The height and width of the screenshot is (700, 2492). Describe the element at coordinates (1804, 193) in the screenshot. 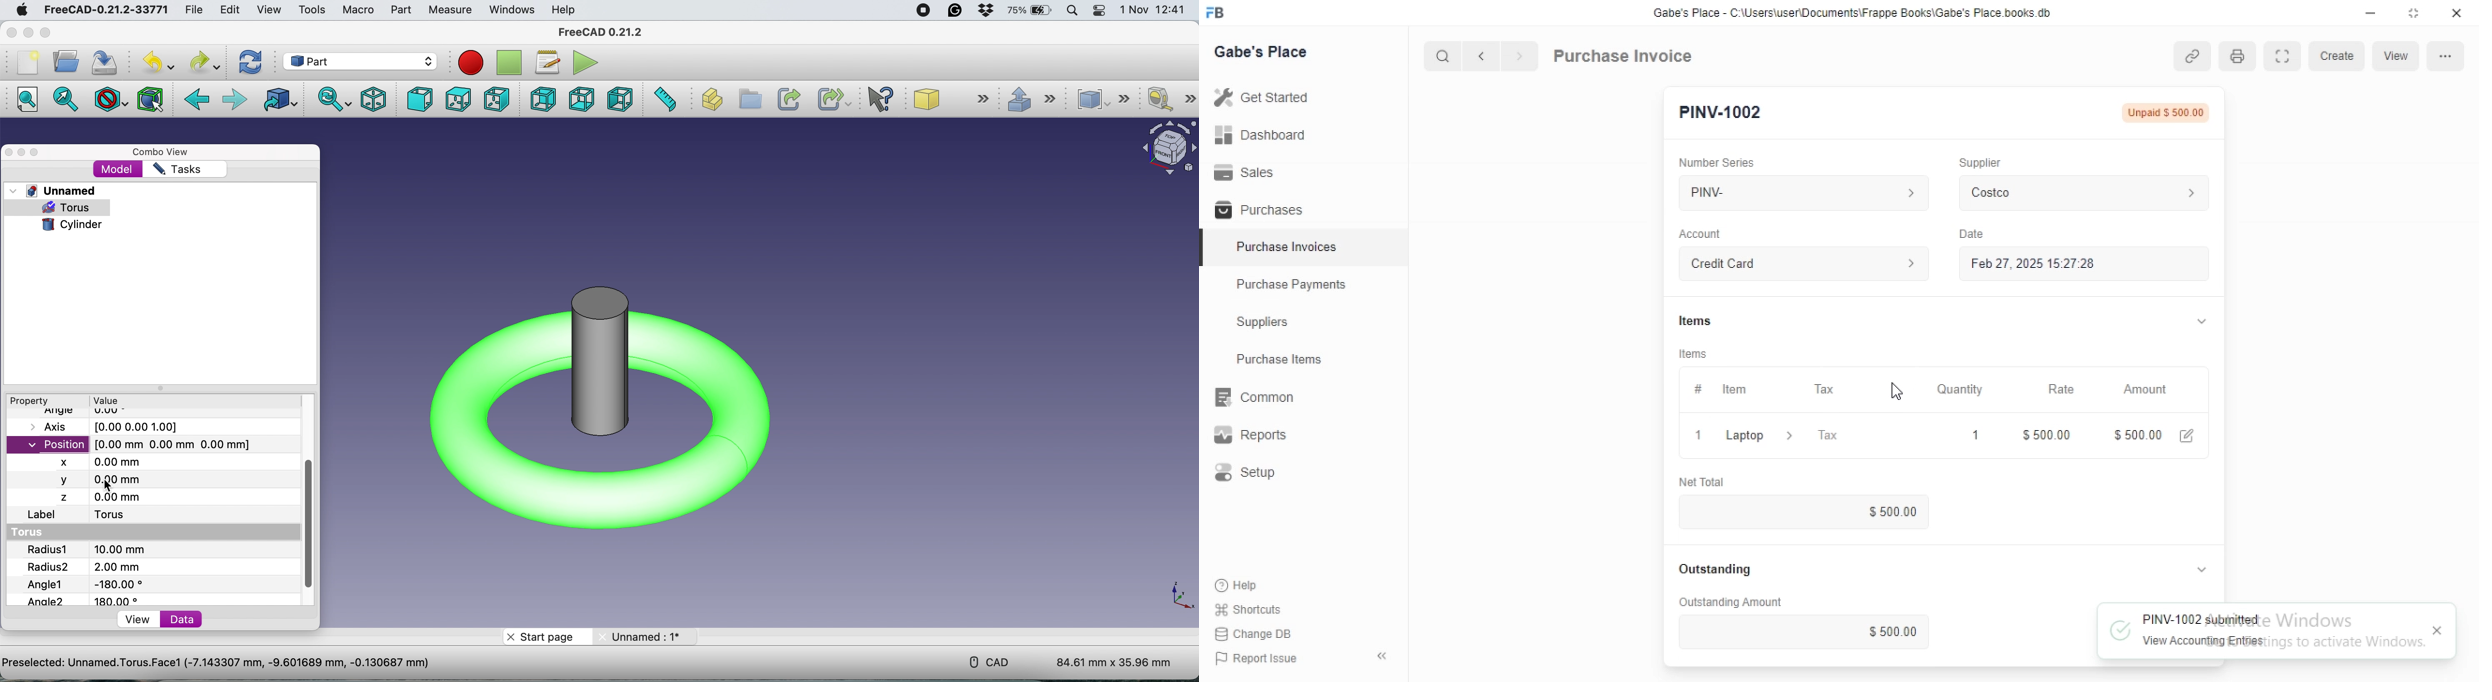

I see `PINV-` at that location.